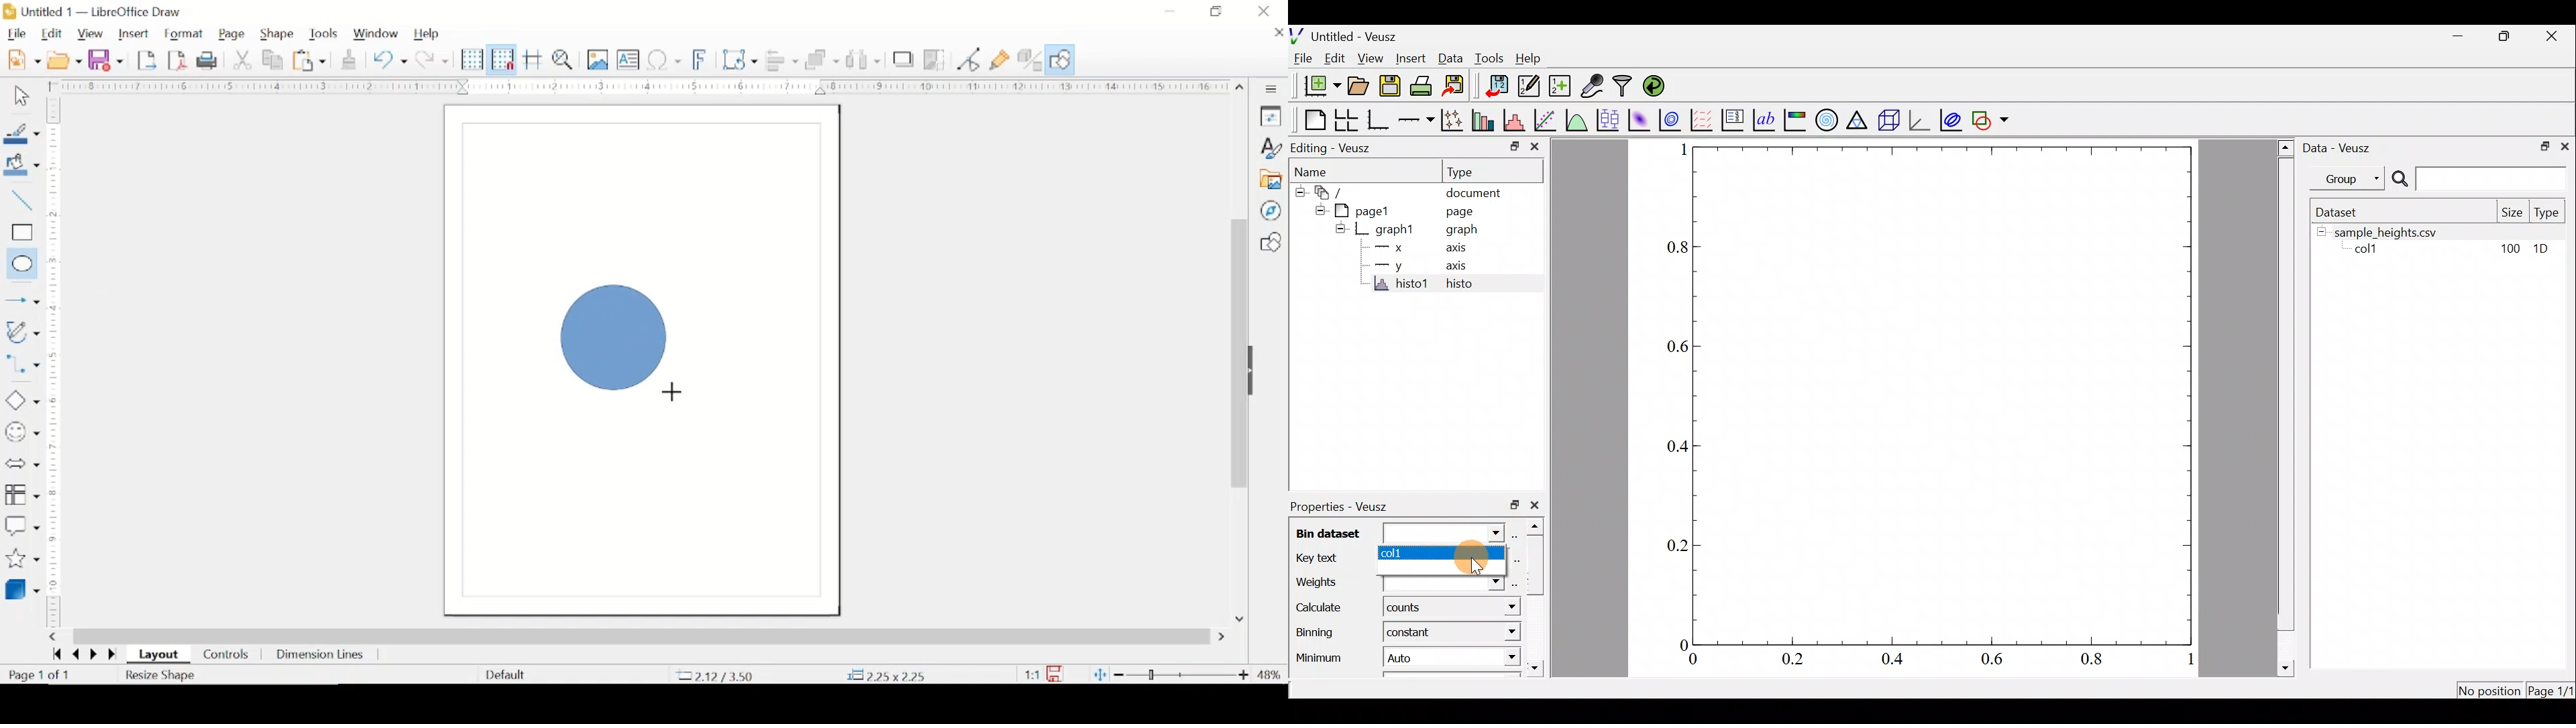  Describe the element at coordinates (503, 675) in the screenshot. I see `deafult` at that location.